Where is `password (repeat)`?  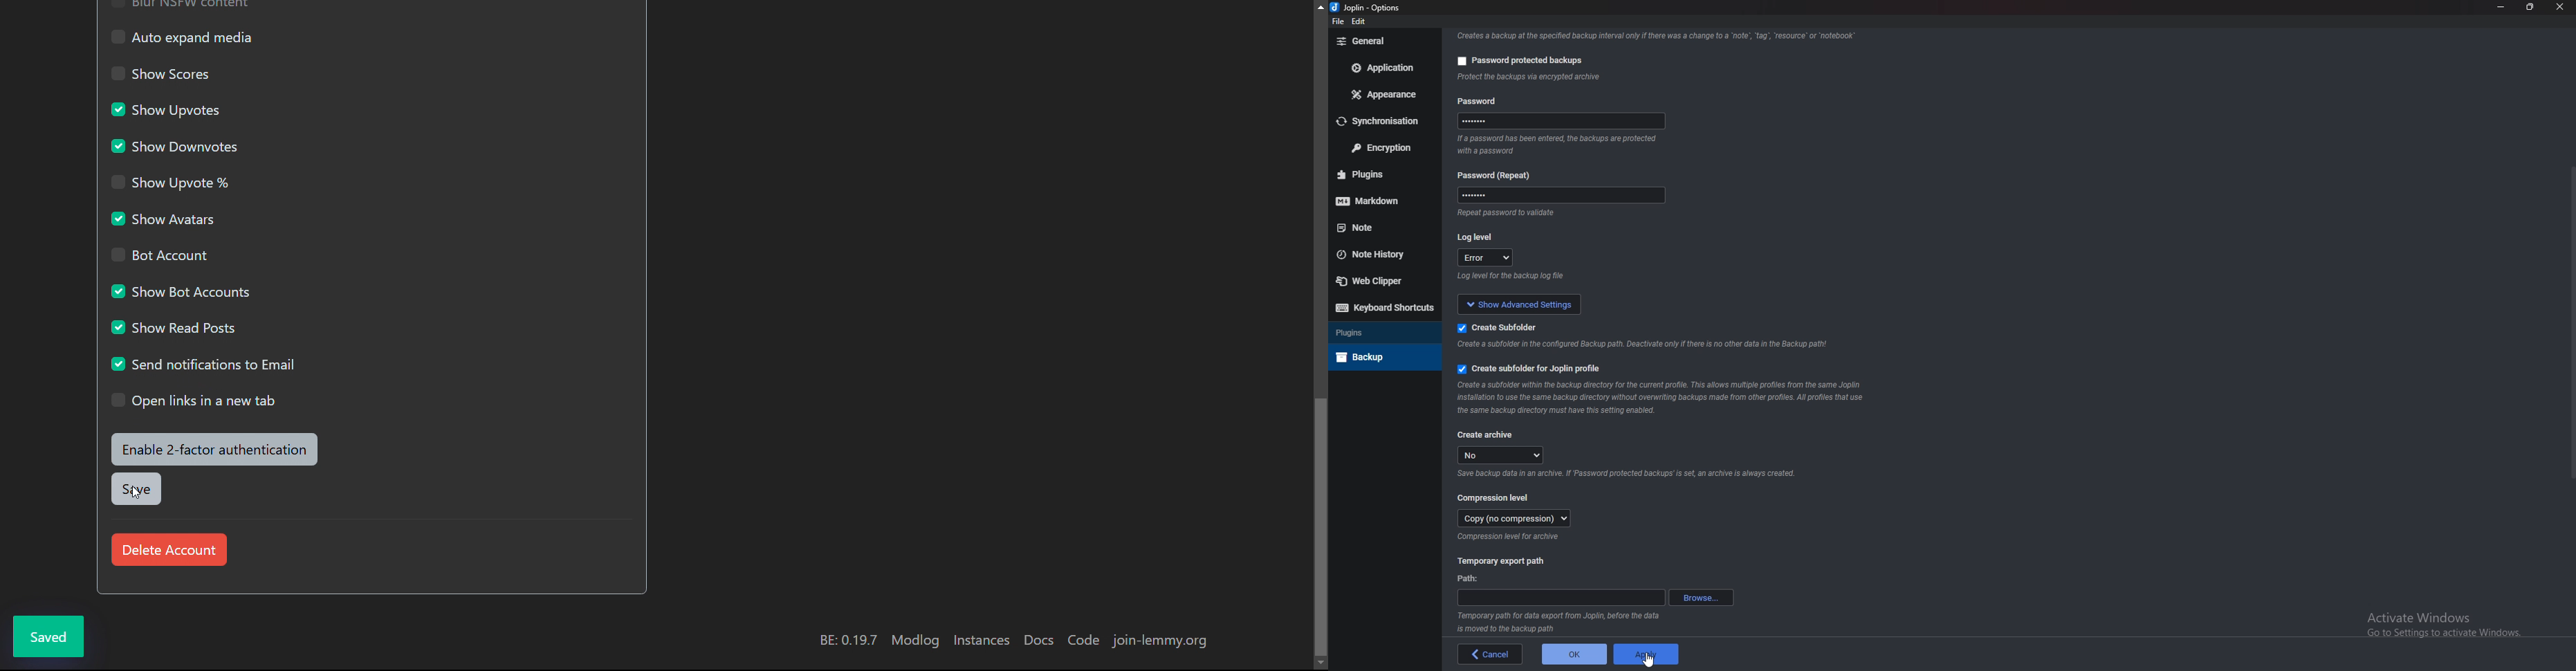
password (repeat) is located at coordinates (1499, 175).